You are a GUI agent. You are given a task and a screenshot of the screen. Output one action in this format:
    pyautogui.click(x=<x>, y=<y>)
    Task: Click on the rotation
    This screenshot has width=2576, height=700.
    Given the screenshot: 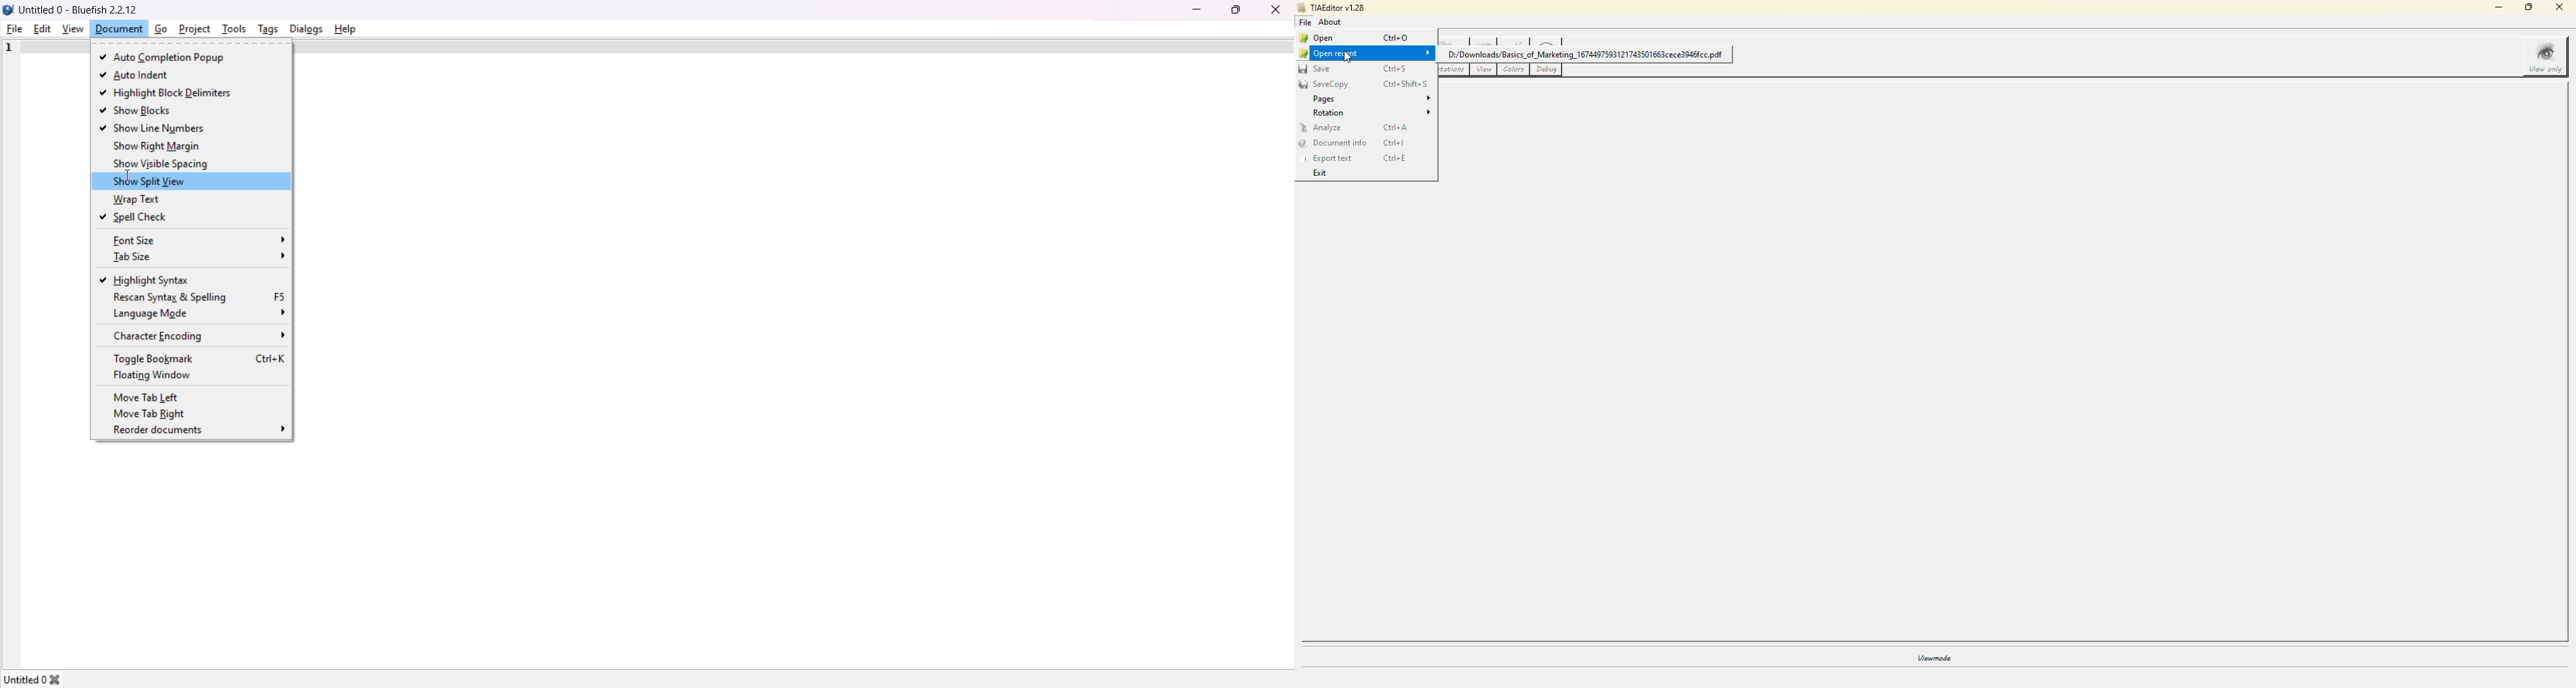 What is the action you would take?
    pyautogui.click(x=1329, y=114)
    